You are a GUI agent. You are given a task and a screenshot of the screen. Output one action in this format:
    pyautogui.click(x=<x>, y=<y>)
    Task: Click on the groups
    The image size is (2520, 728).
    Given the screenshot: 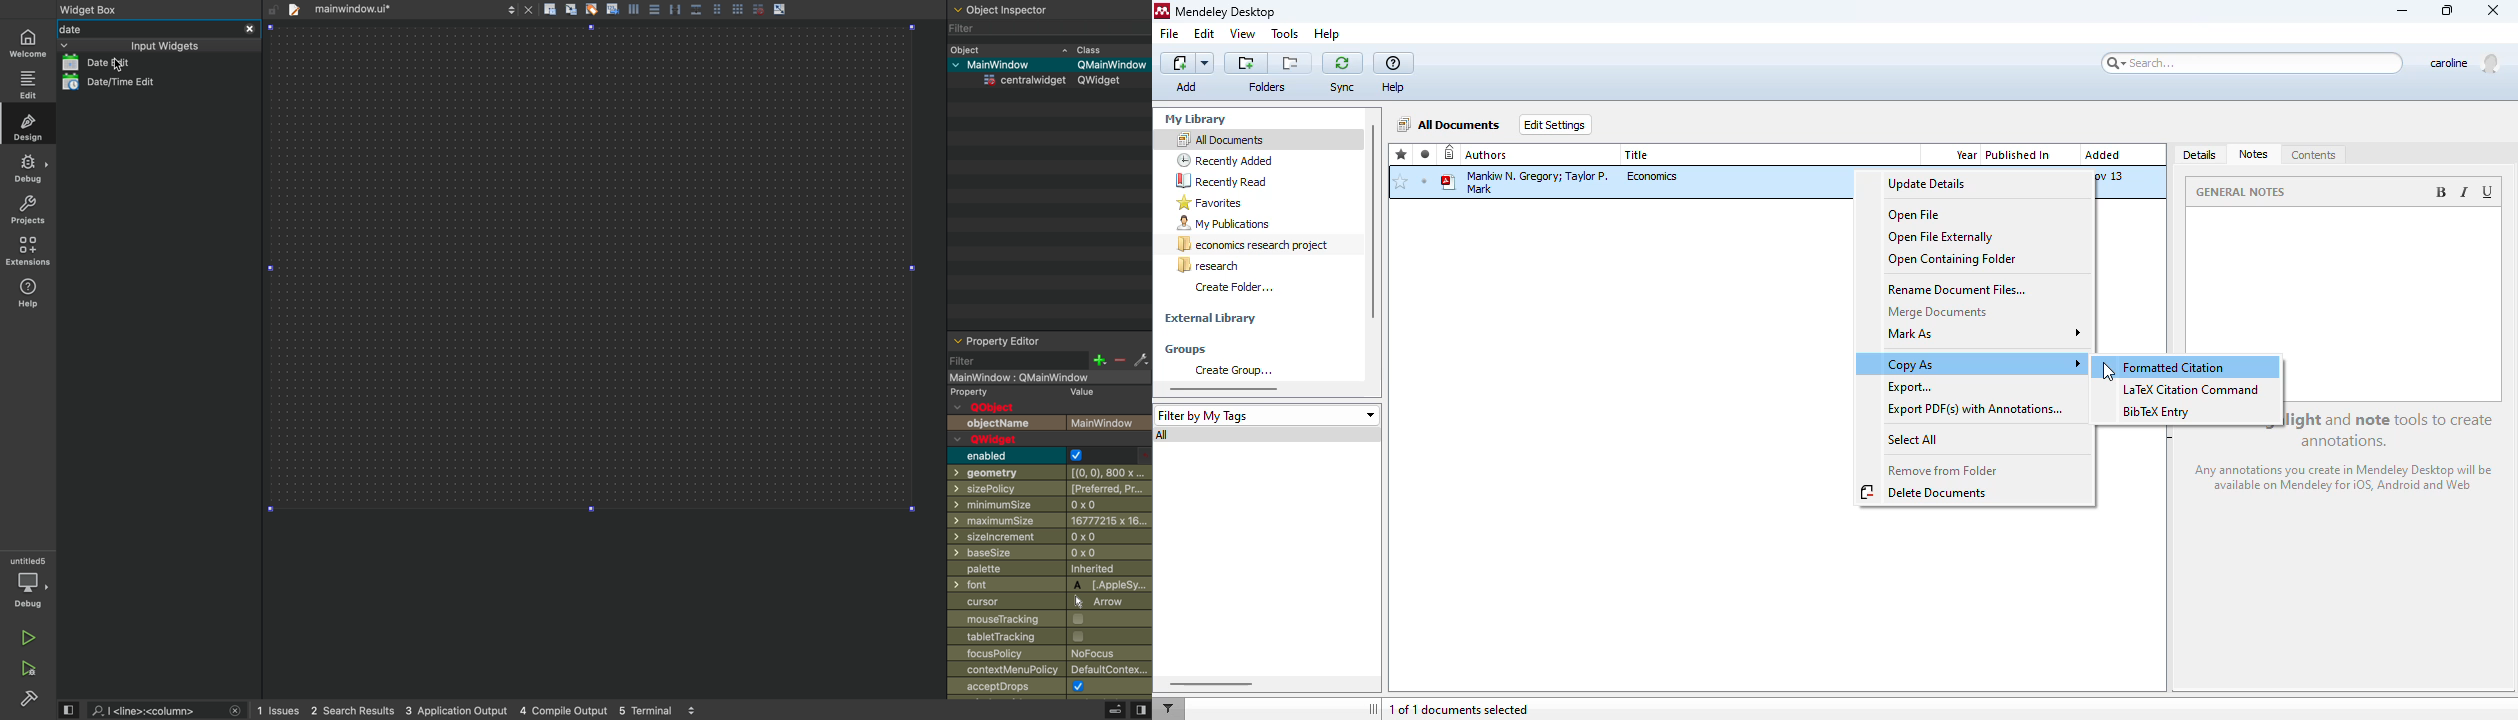 What is the action you would take?
    pyautogui.click(x=1186, y=350)
    